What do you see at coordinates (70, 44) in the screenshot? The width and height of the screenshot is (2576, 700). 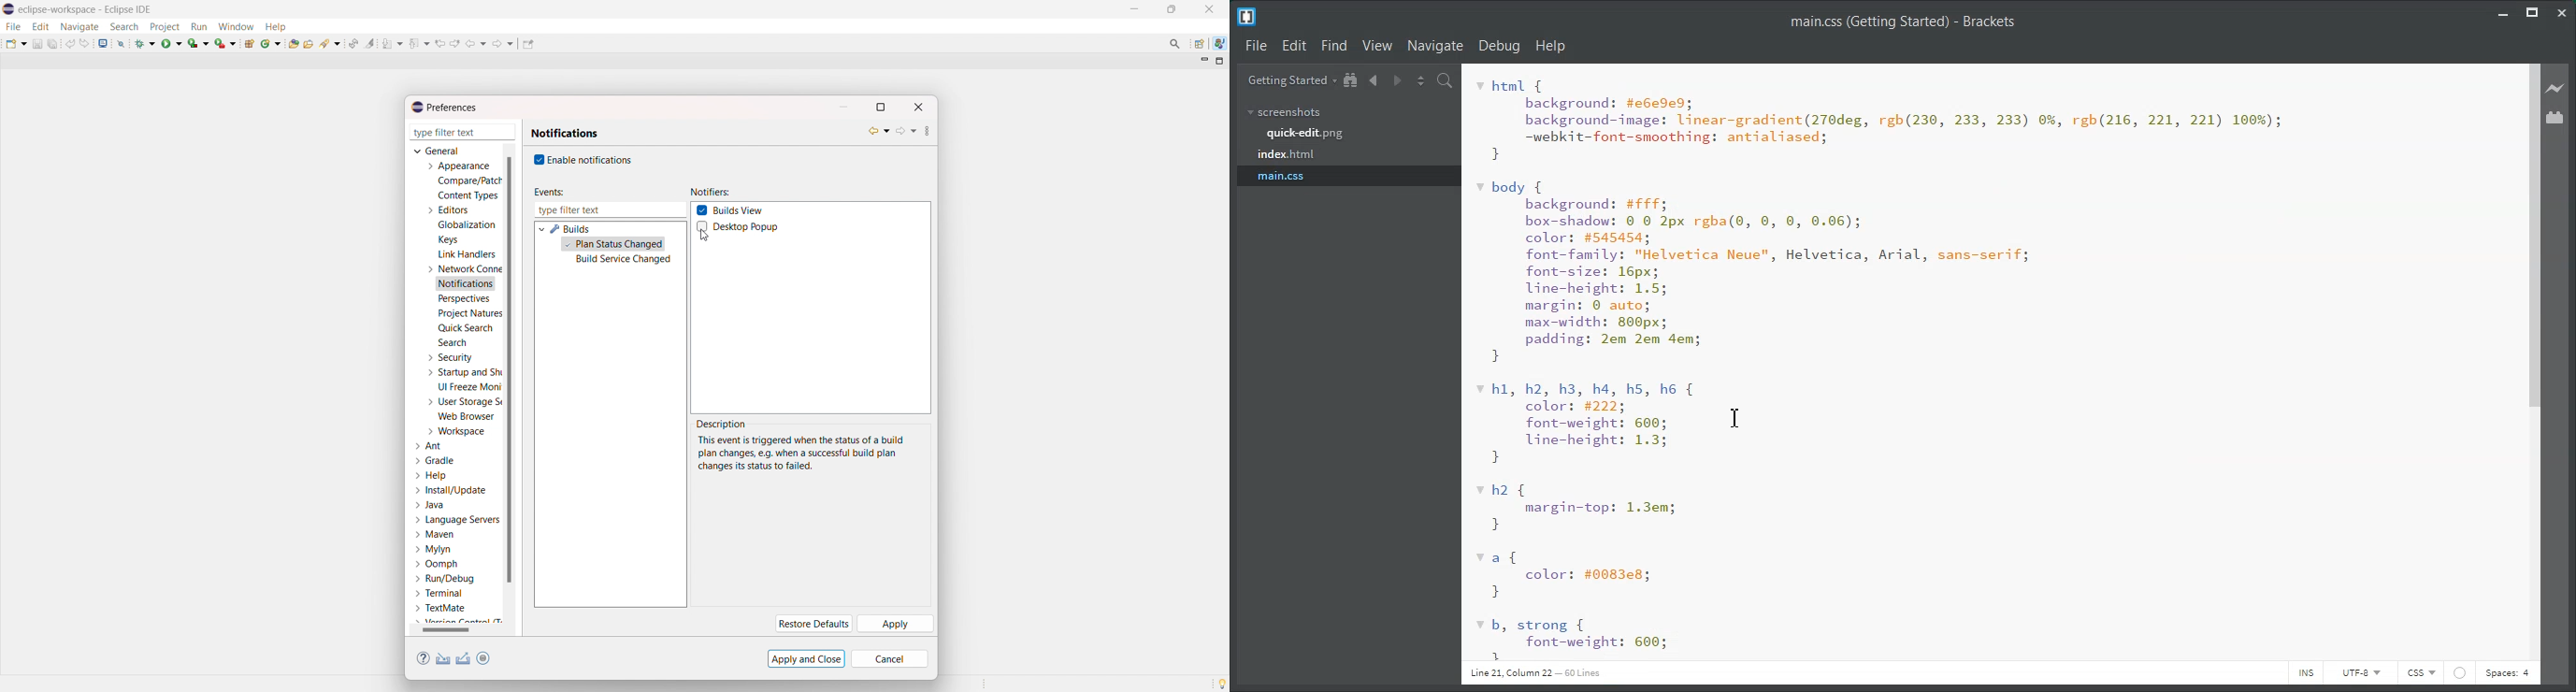 I see `undo` at bounding box center [70, 44].